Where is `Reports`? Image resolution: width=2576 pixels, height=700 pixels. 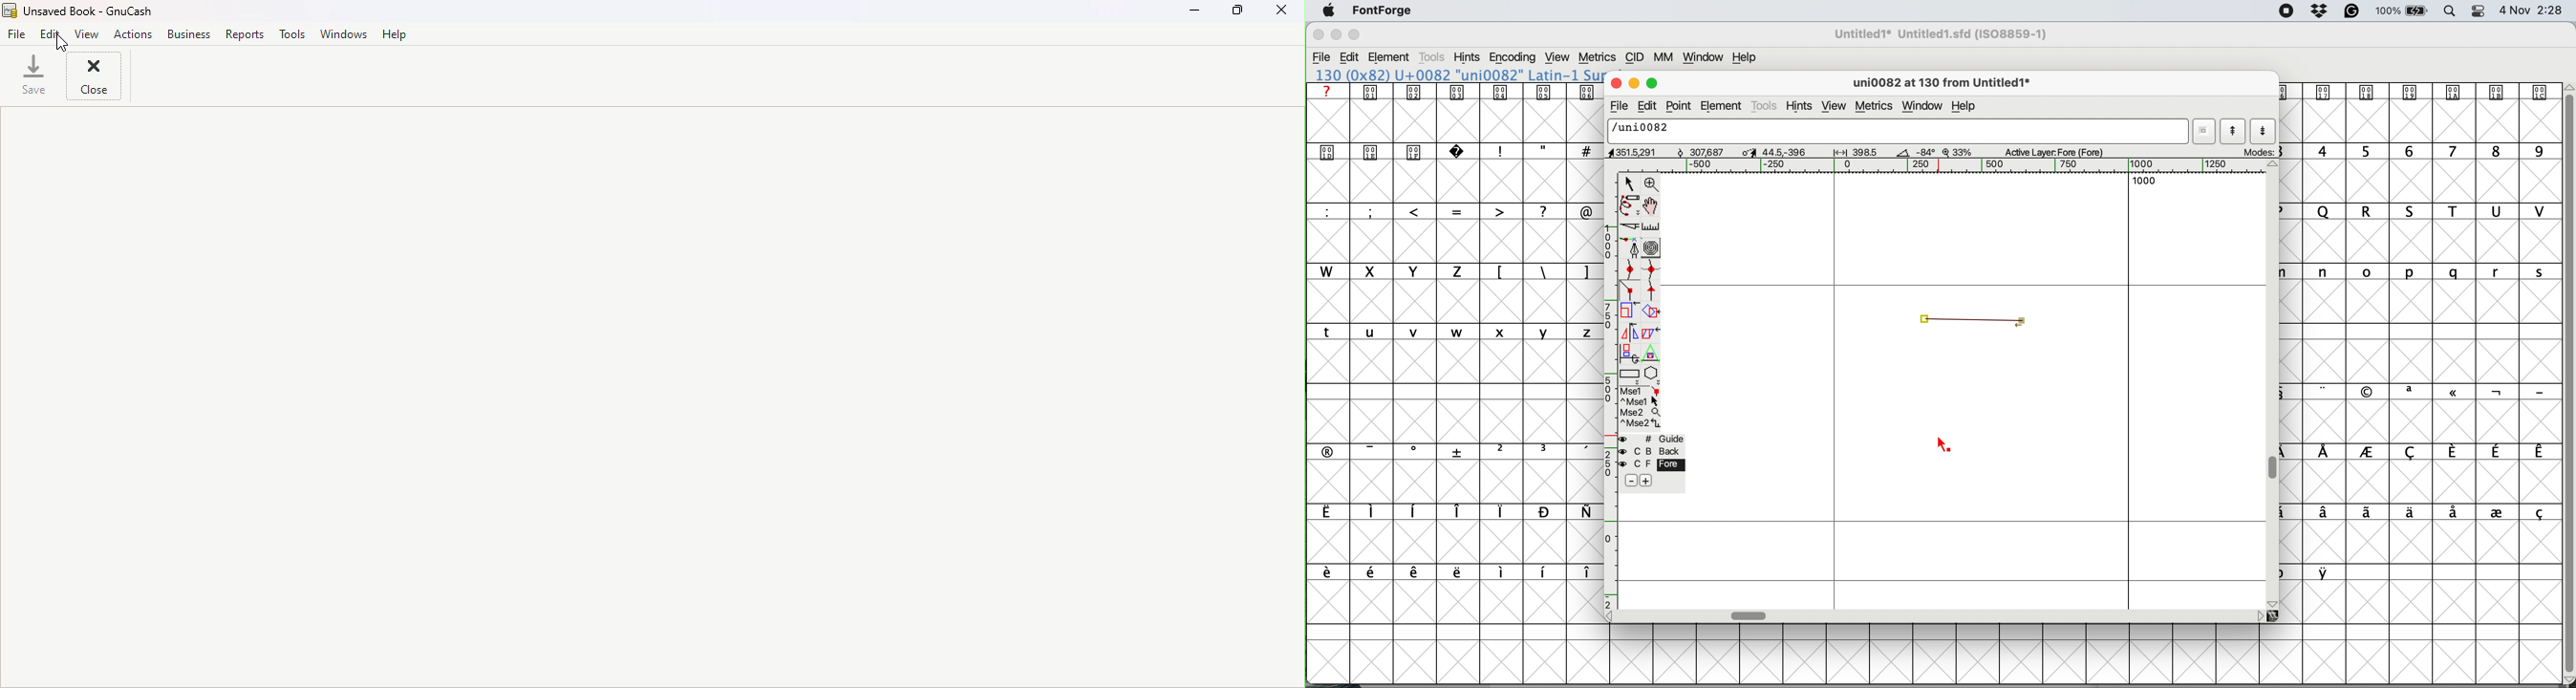 Reports is located at coordinates (246, 33).